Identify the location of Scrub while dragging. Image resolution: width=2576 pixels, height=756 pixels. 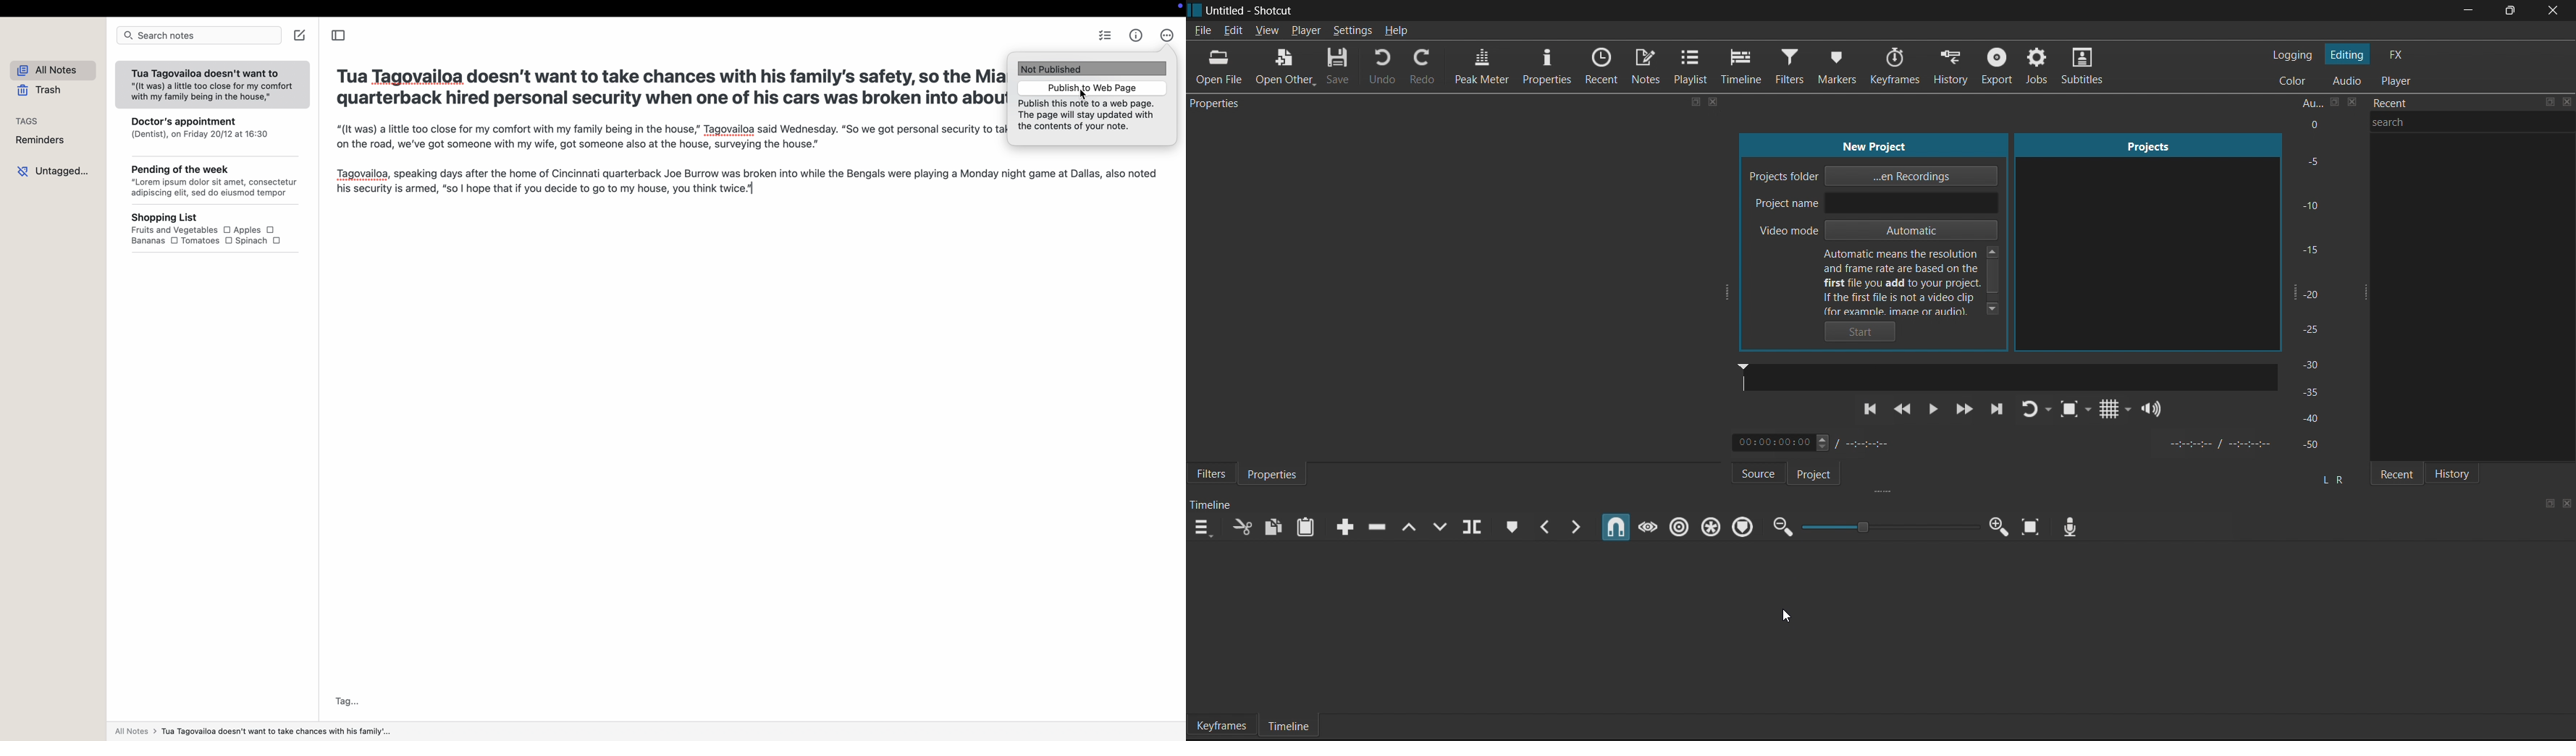
(1646, 524).